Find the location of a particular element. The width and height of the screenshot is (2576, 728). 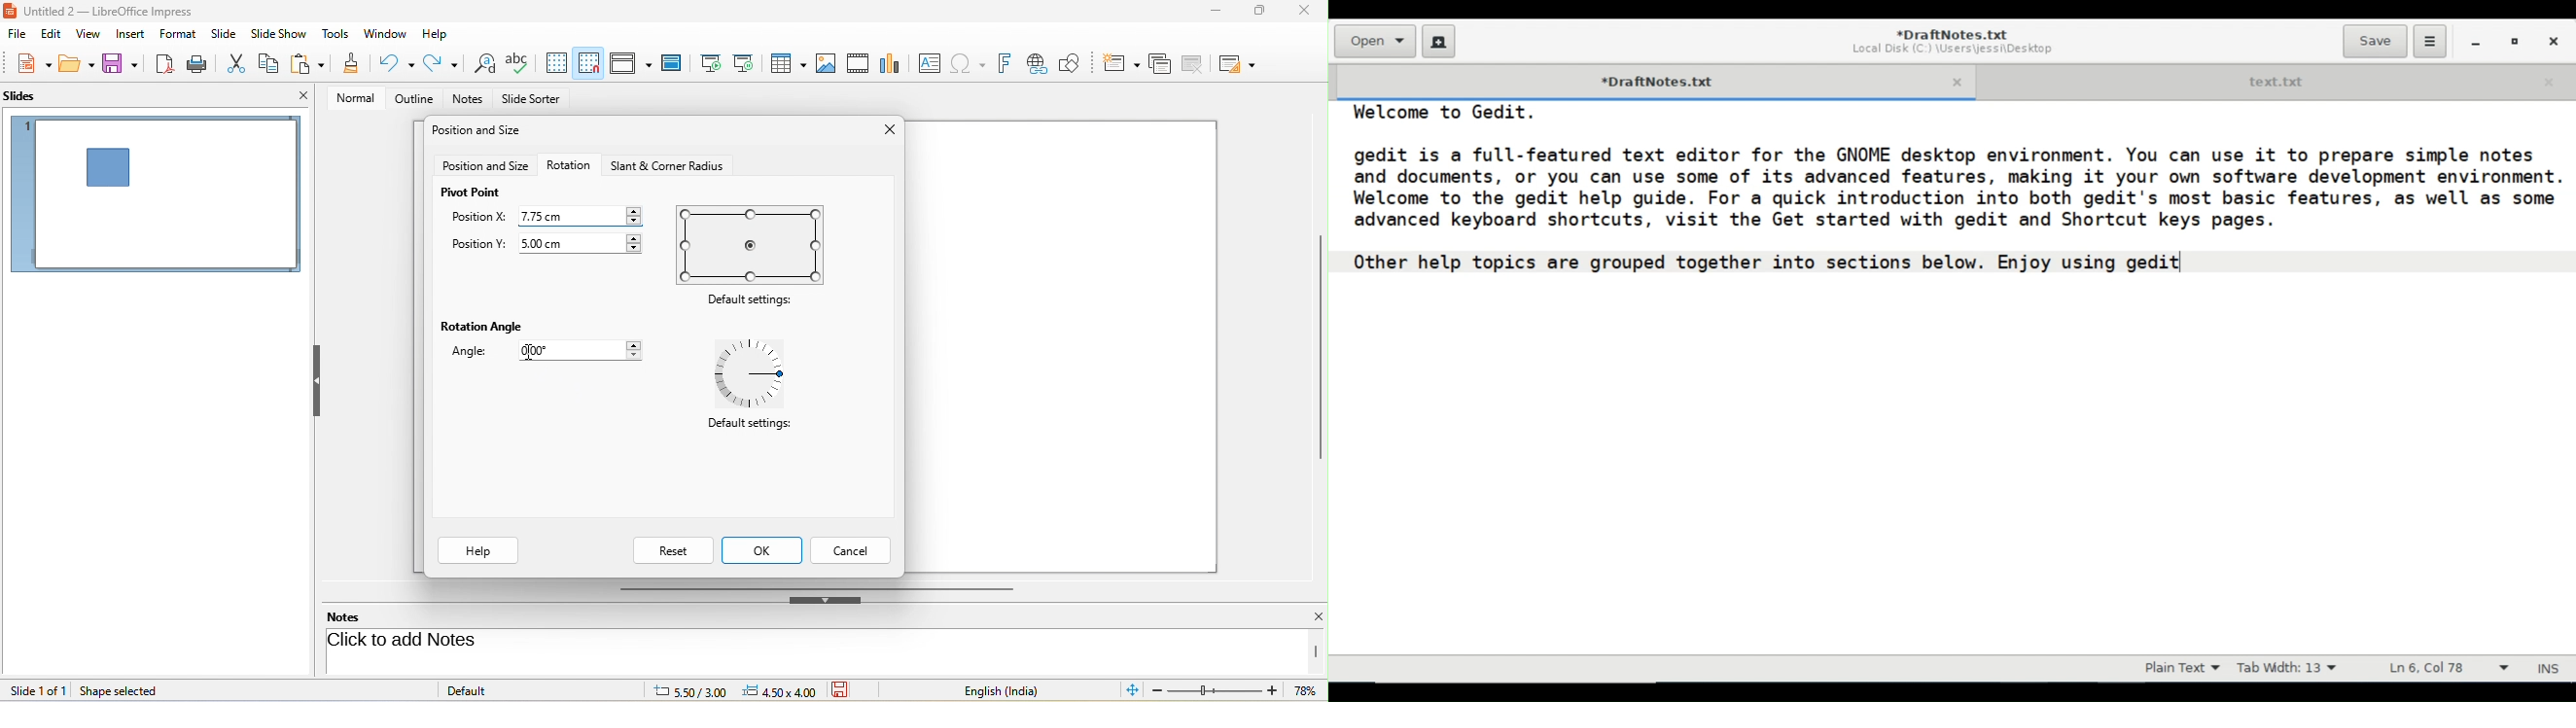

0.00 degree is located at coordinates (591, 350).